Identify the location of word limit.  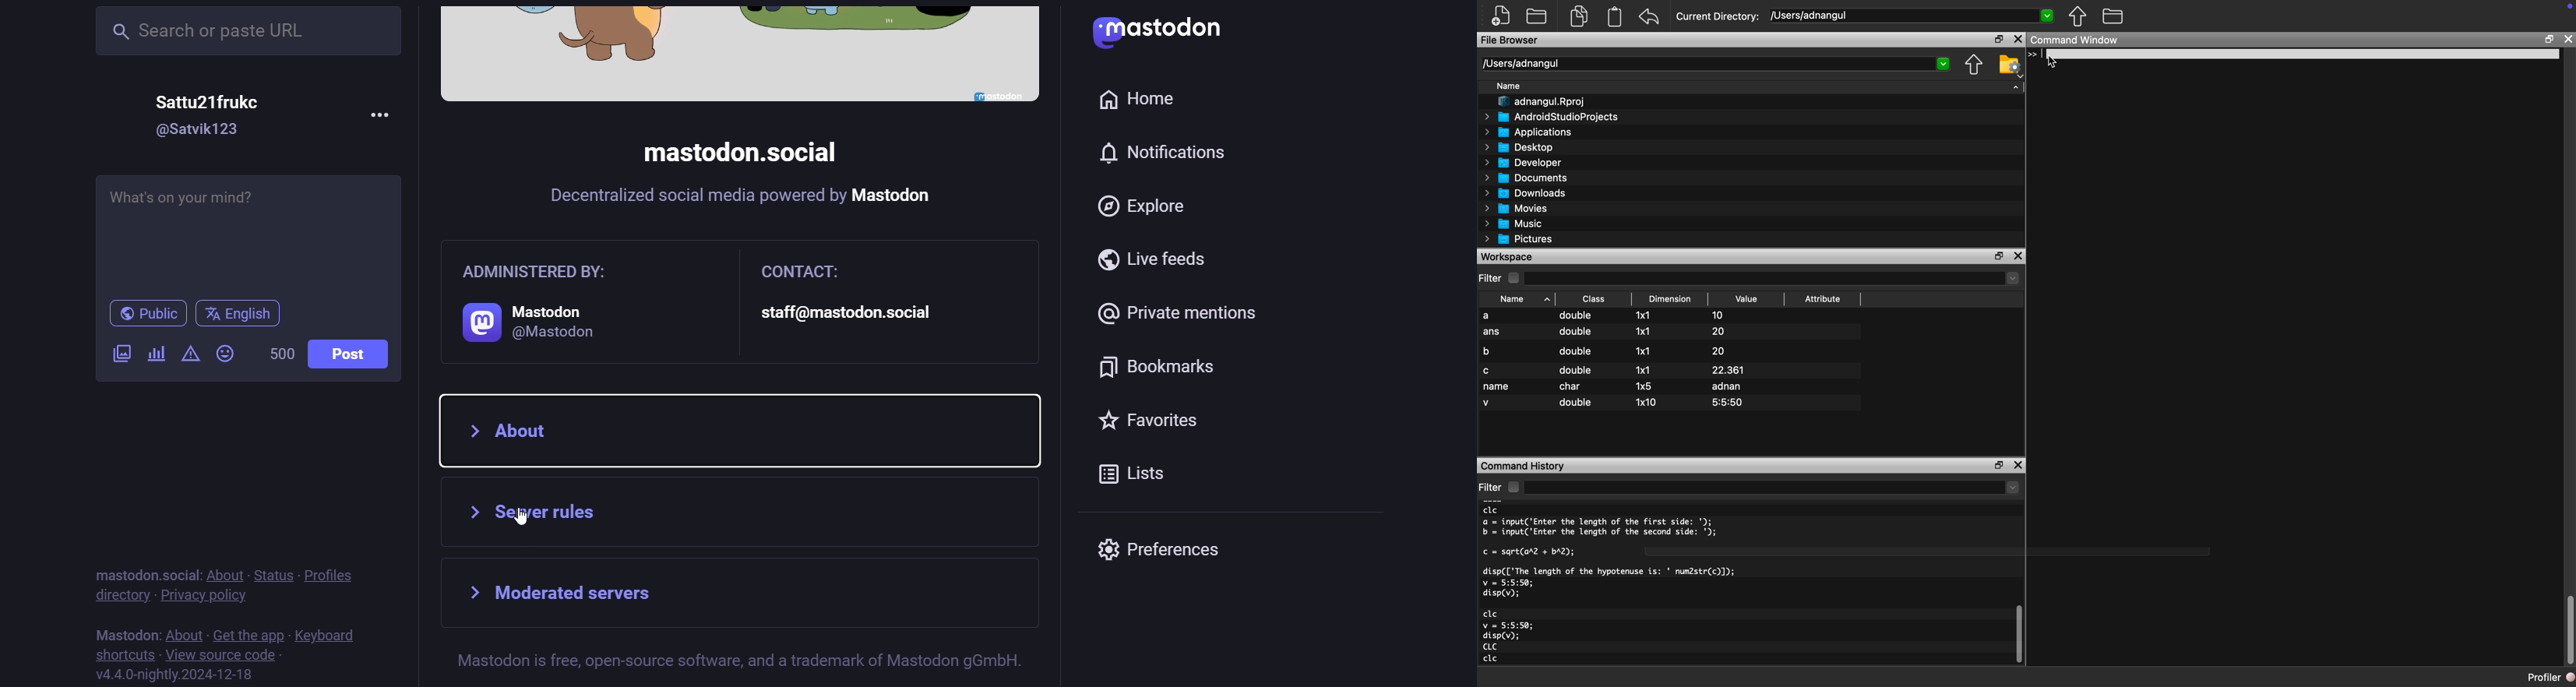
(279, 354).